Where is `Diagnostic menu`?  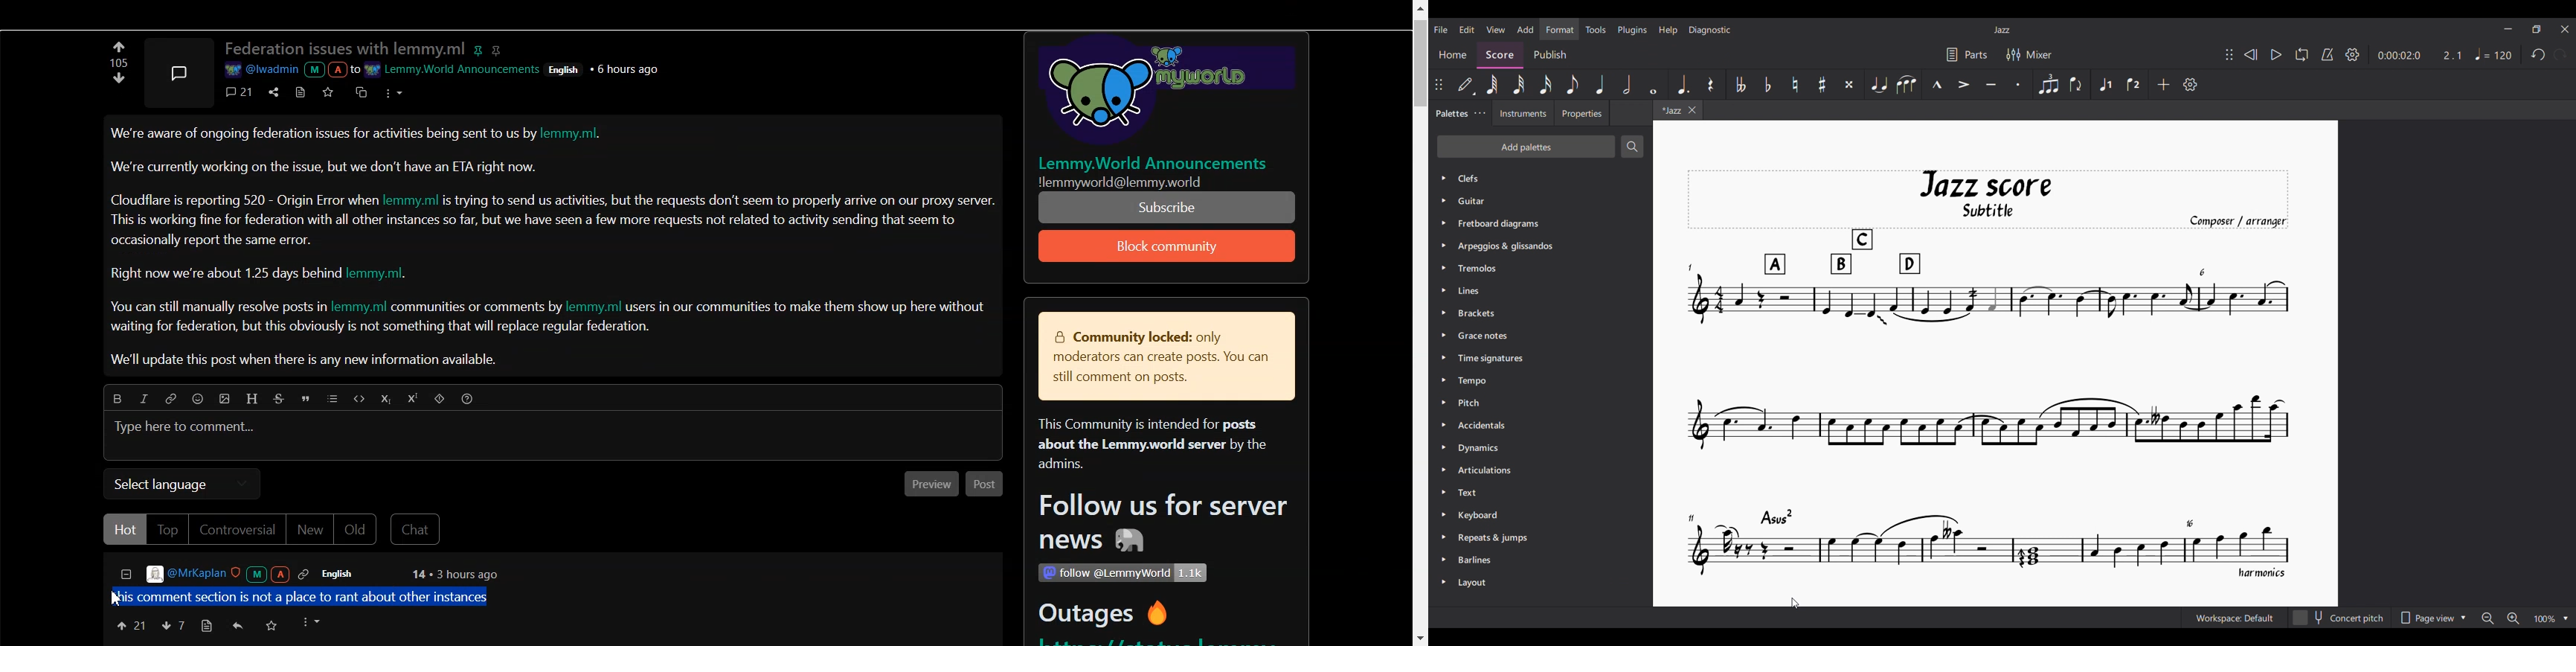
Diagnostic menu is located at coordinates (1709, 31).